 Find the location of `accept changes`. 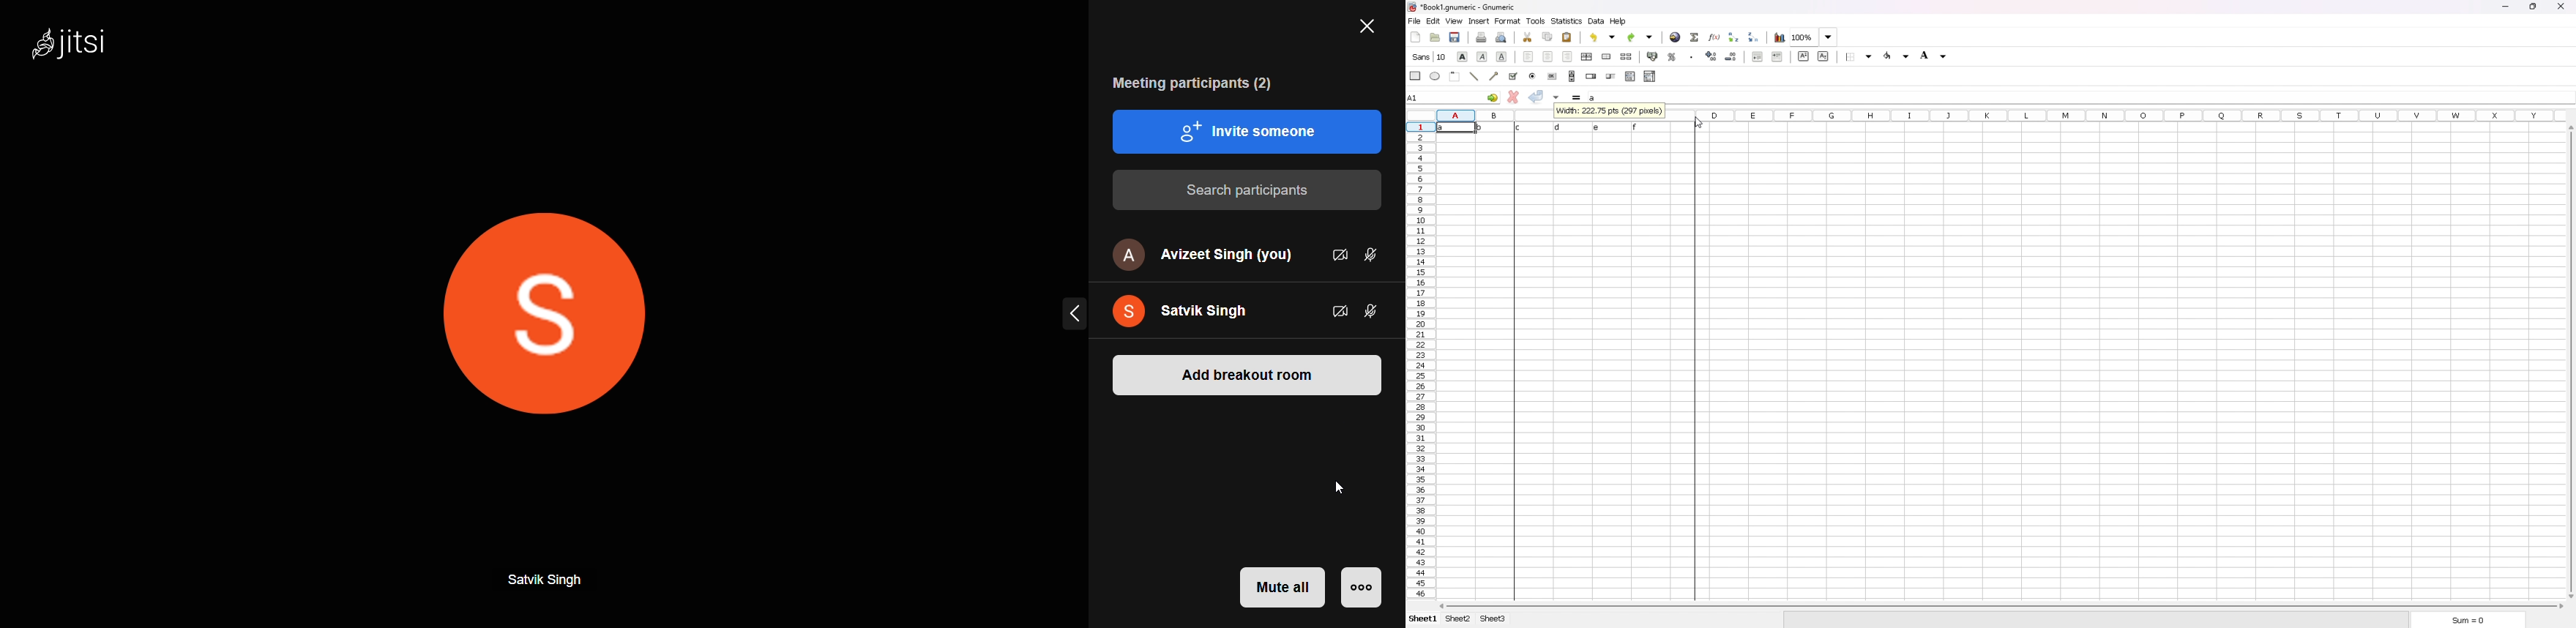

accept changes is located at coordinates (1536, 97).